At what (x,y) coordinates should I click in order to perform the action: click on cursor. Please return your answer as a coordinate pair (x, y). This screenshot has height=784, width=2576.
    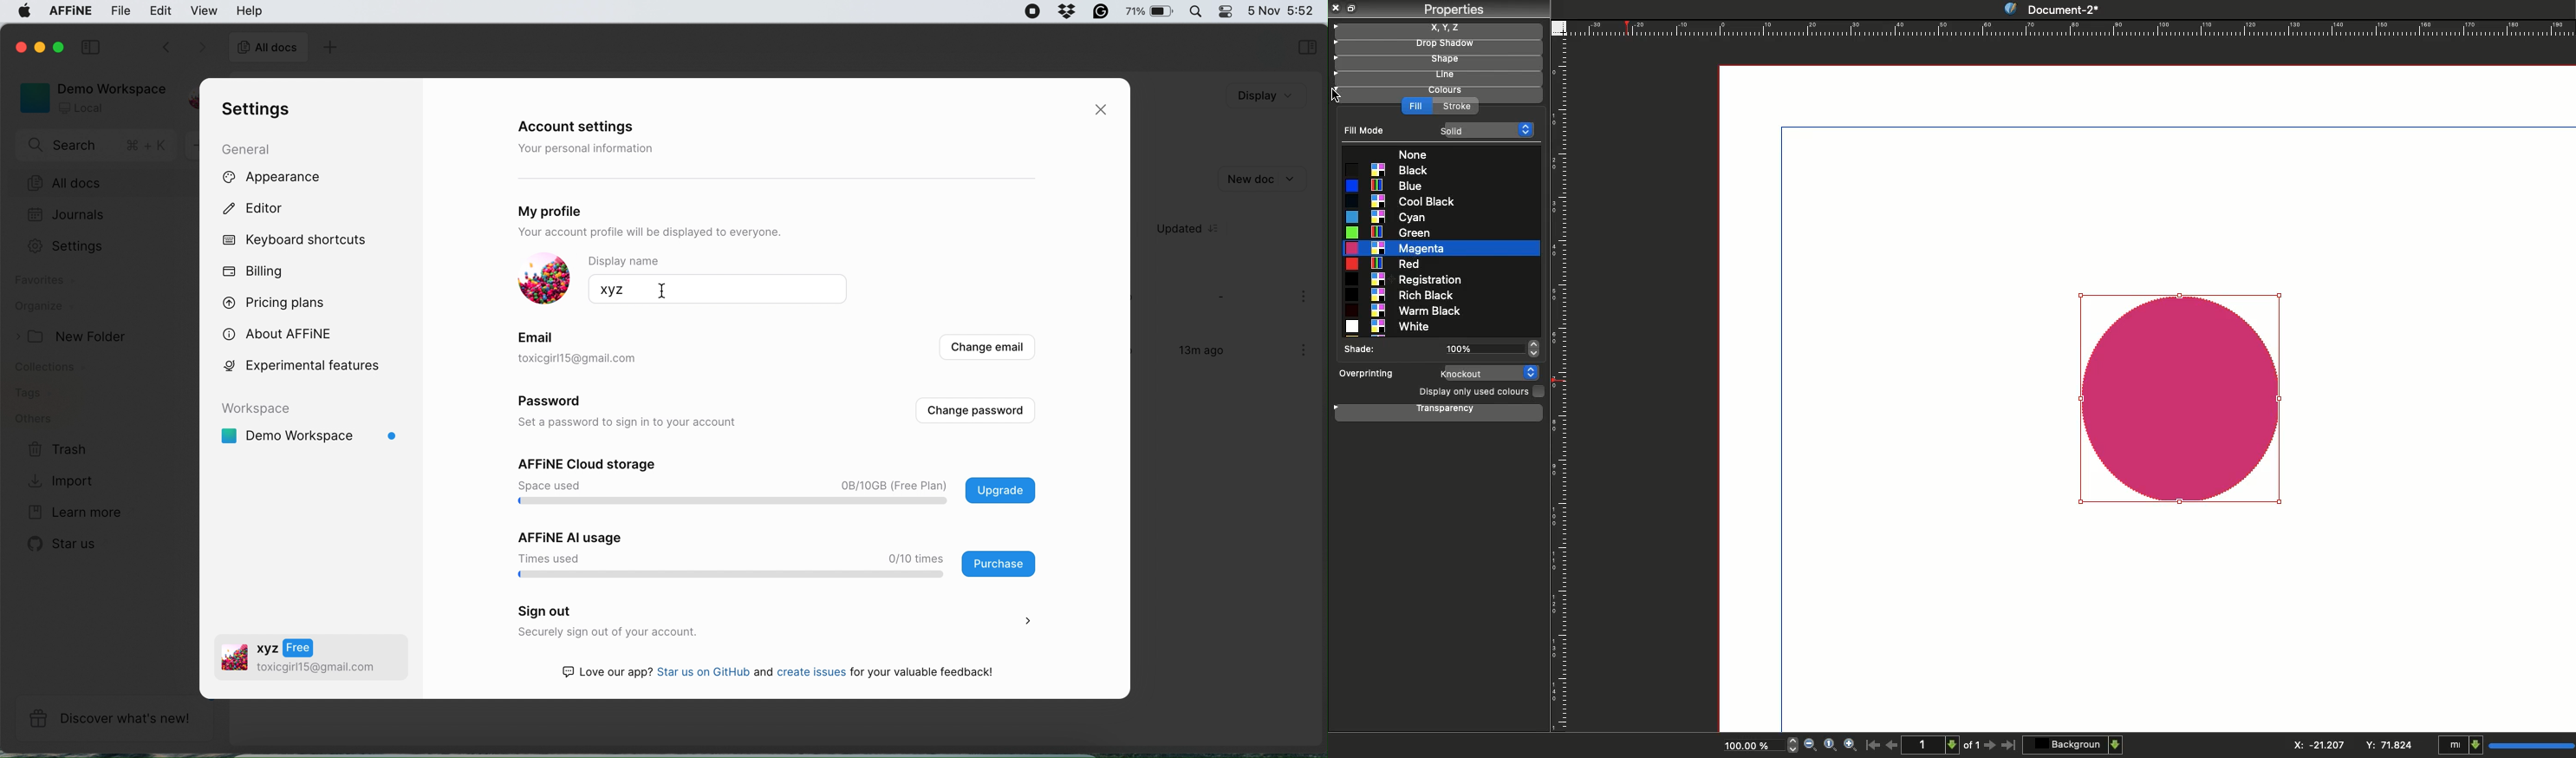
    Looking at the image, I should click on (1336, 97).